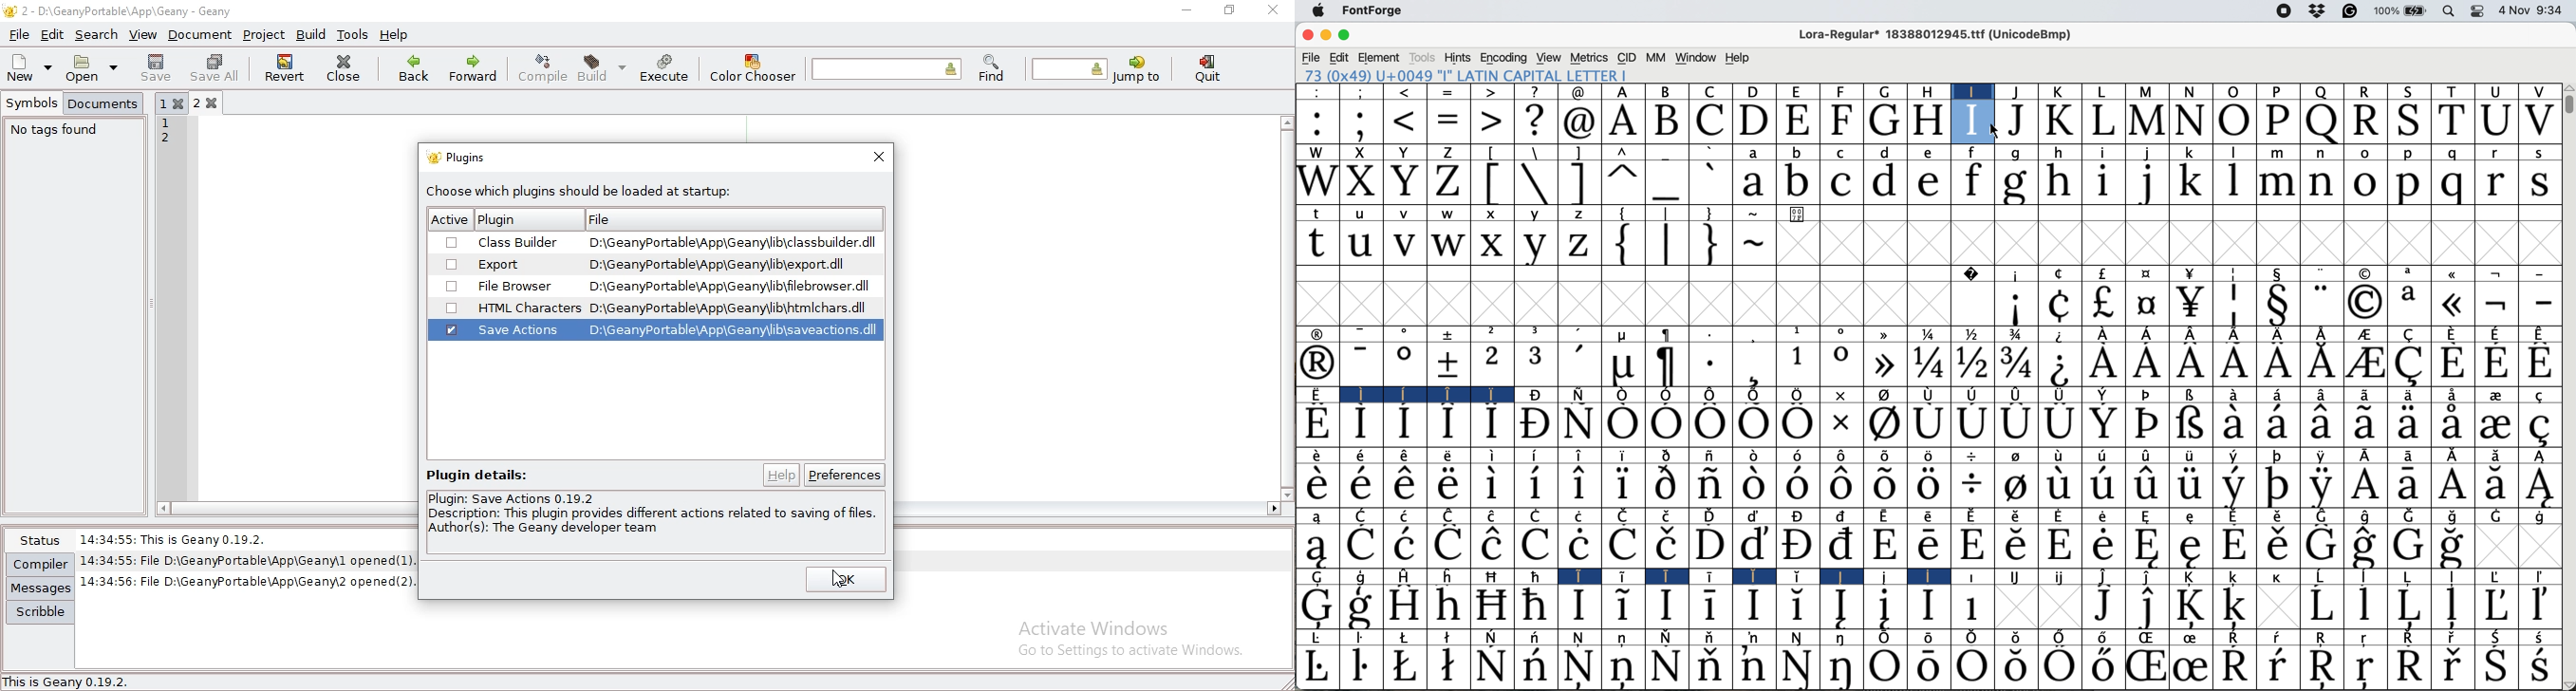 The width and height of the screenshot is (2576, 700). What do you see at coordinates (1450, 334) in the screenshot?
I see `symbol` at bounding box center [1450, 334].